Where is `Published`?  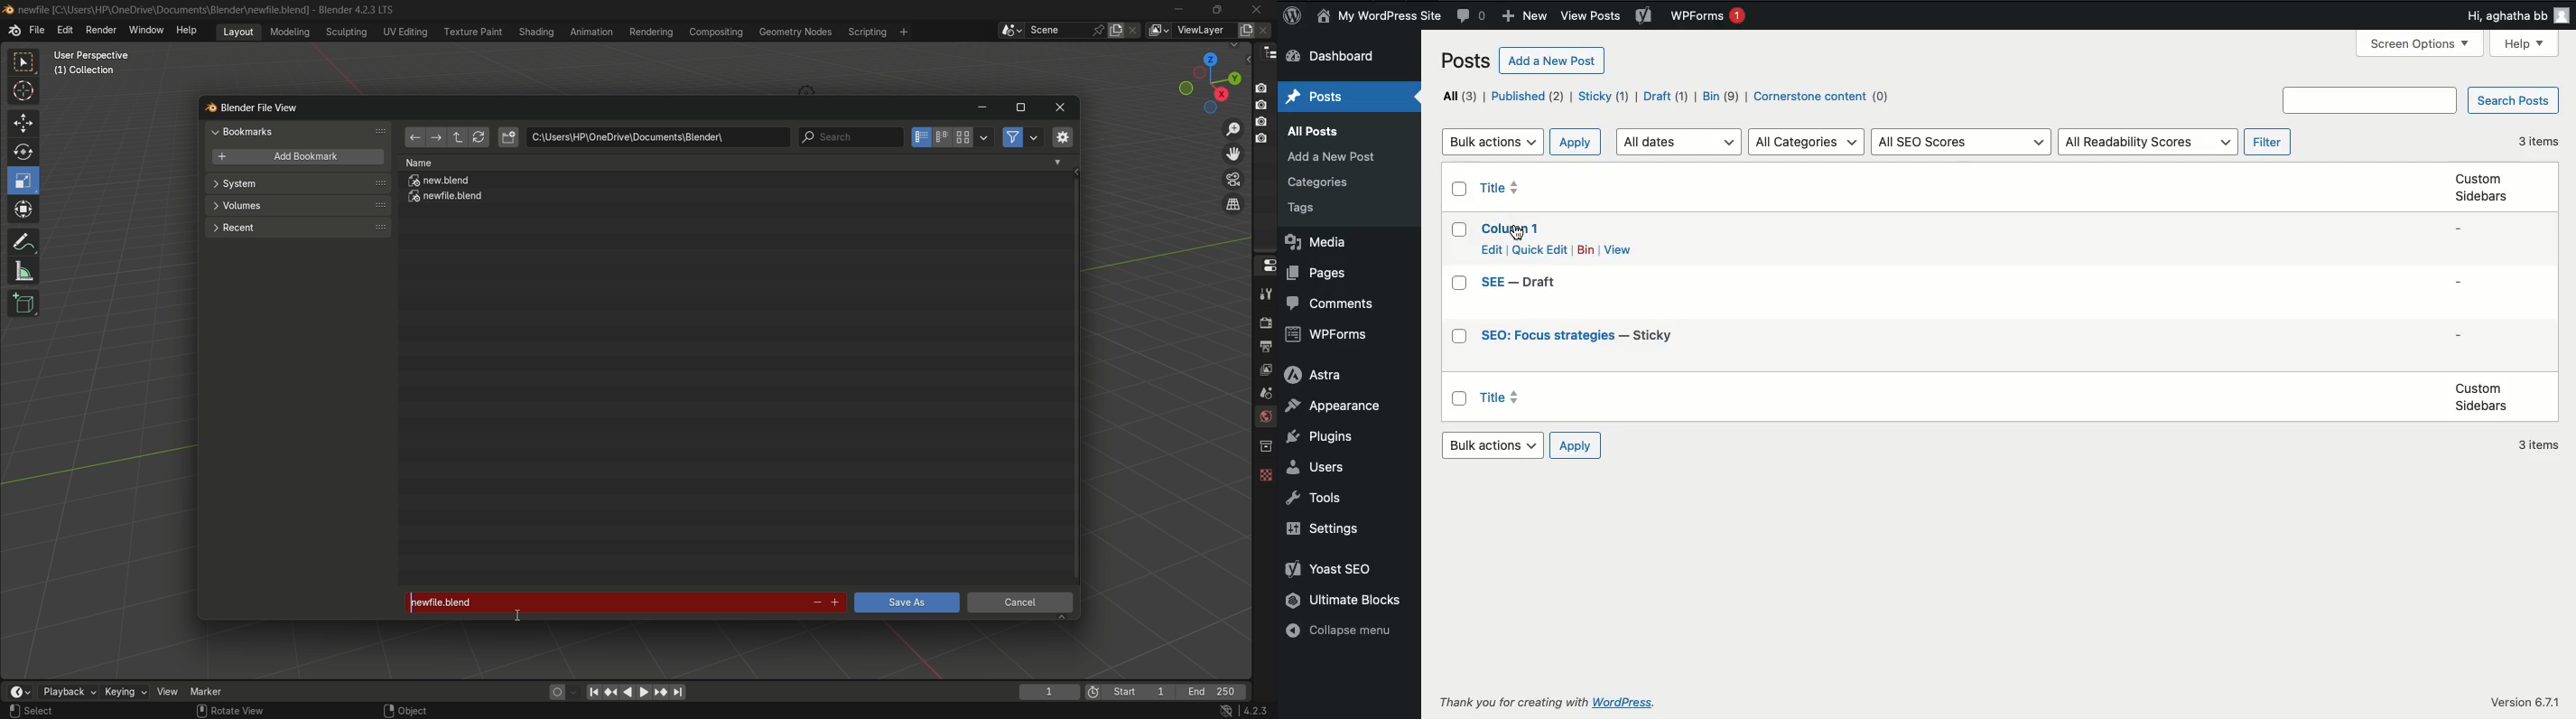
Published is located at coordinates (1527, 97).